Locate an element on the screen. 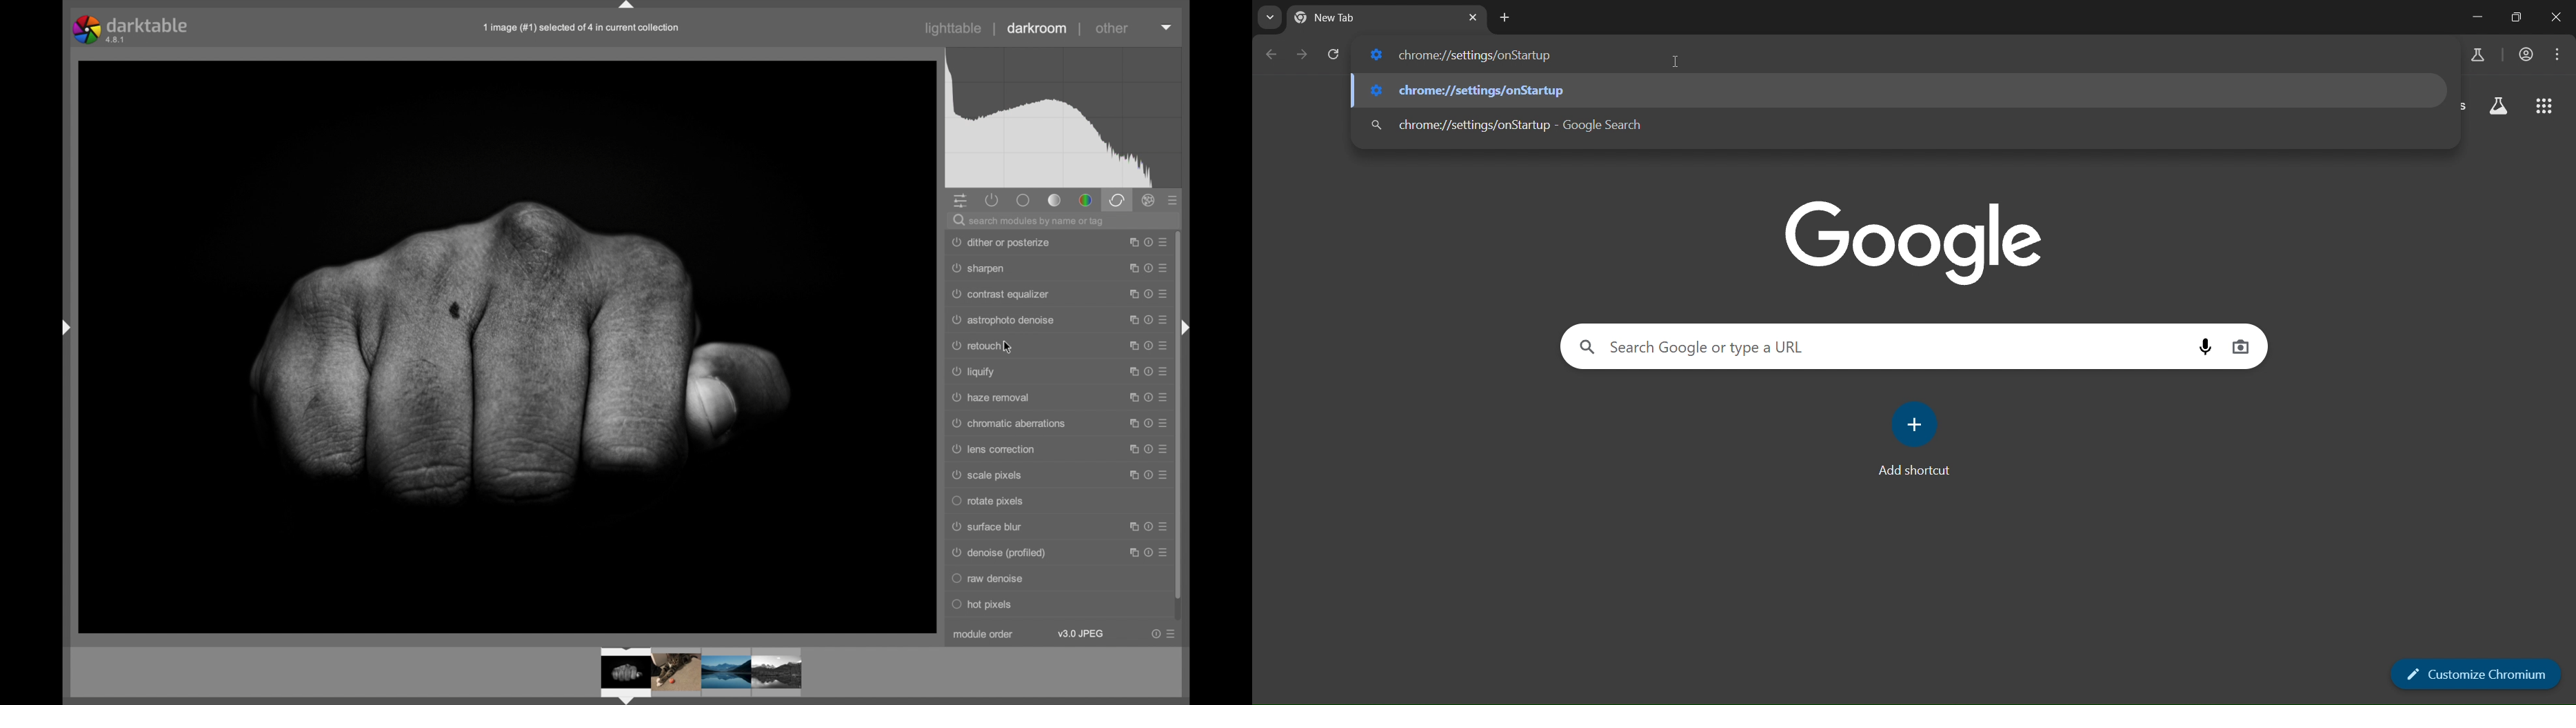 This screenshot has height=728, width=2576. search page is located at coordinates (1265, 19).